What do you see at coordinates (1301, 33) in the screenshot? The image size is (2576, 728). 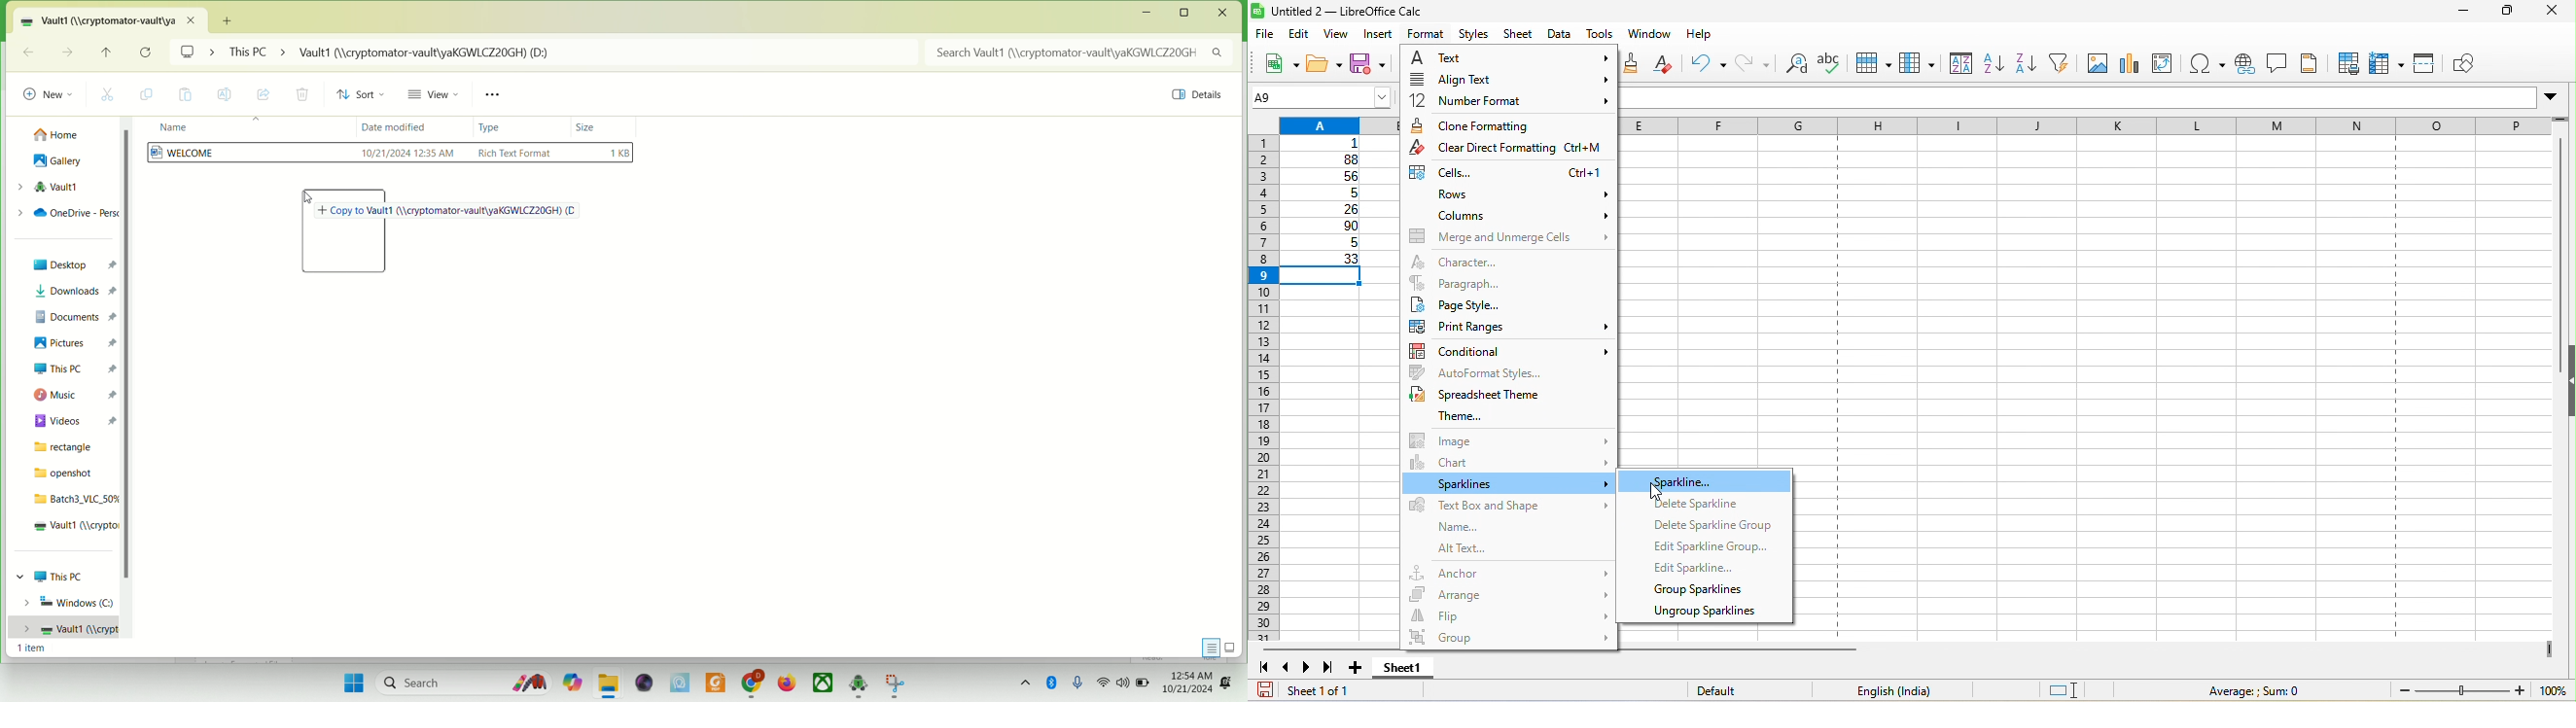 I see `edit` at bounding box center [1301, 33].